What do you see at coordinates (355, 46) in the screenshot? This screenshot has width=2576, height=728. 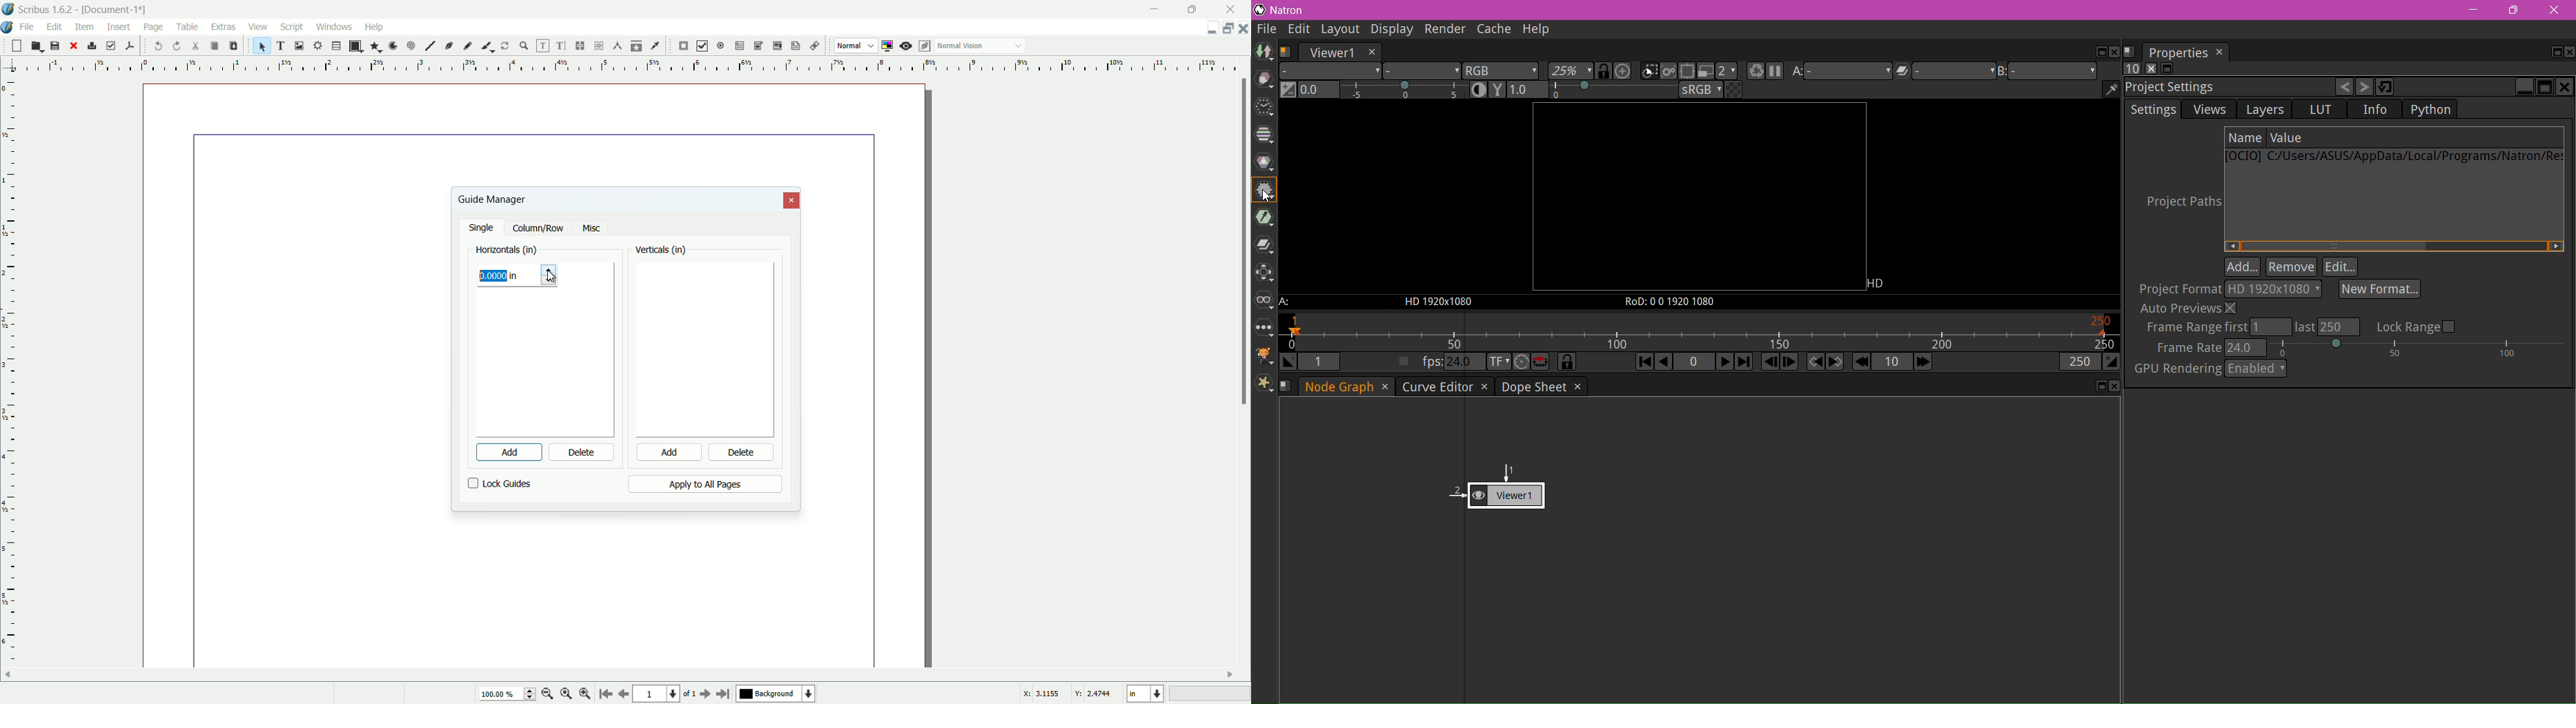 I see `shape` at bounding box center [355, 46].